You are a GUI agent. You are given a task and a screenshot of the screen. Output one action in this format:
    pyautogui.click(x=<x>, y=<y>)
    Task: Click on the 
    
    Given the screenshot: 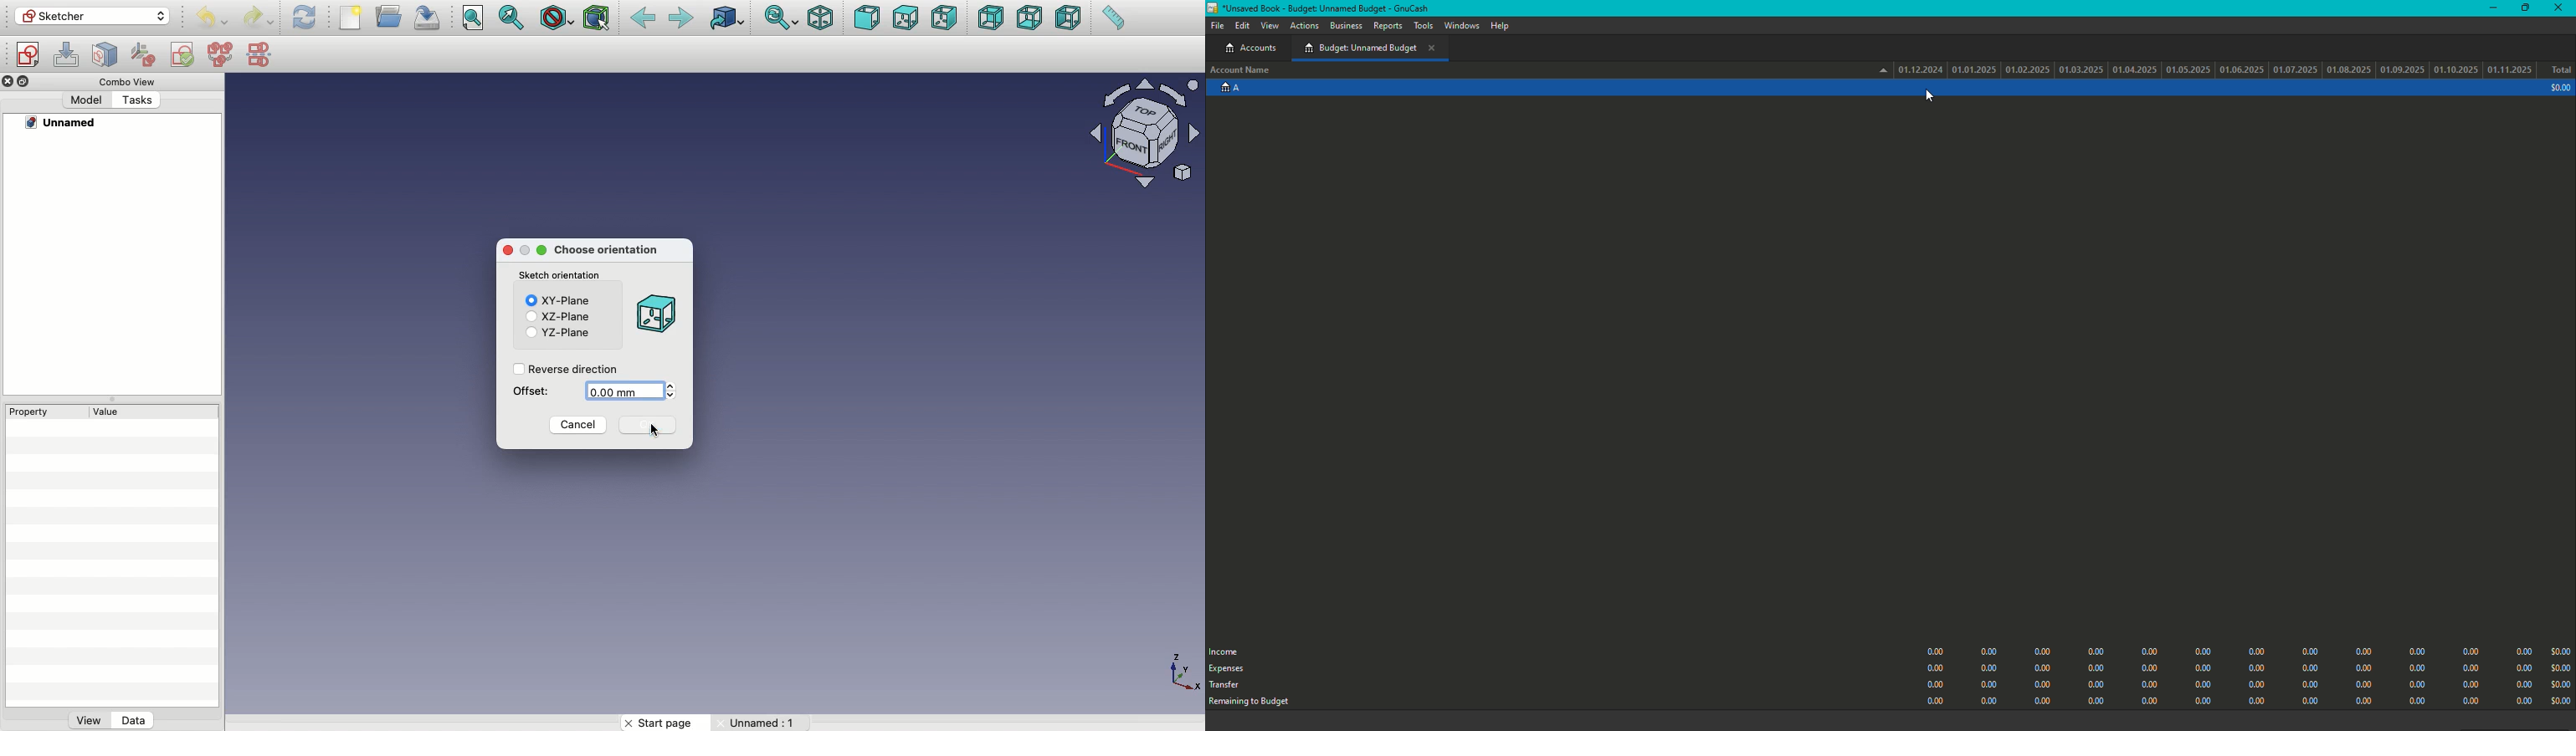 What is the action you would take?
    pyautogui.click(x=1179, y=671)
    